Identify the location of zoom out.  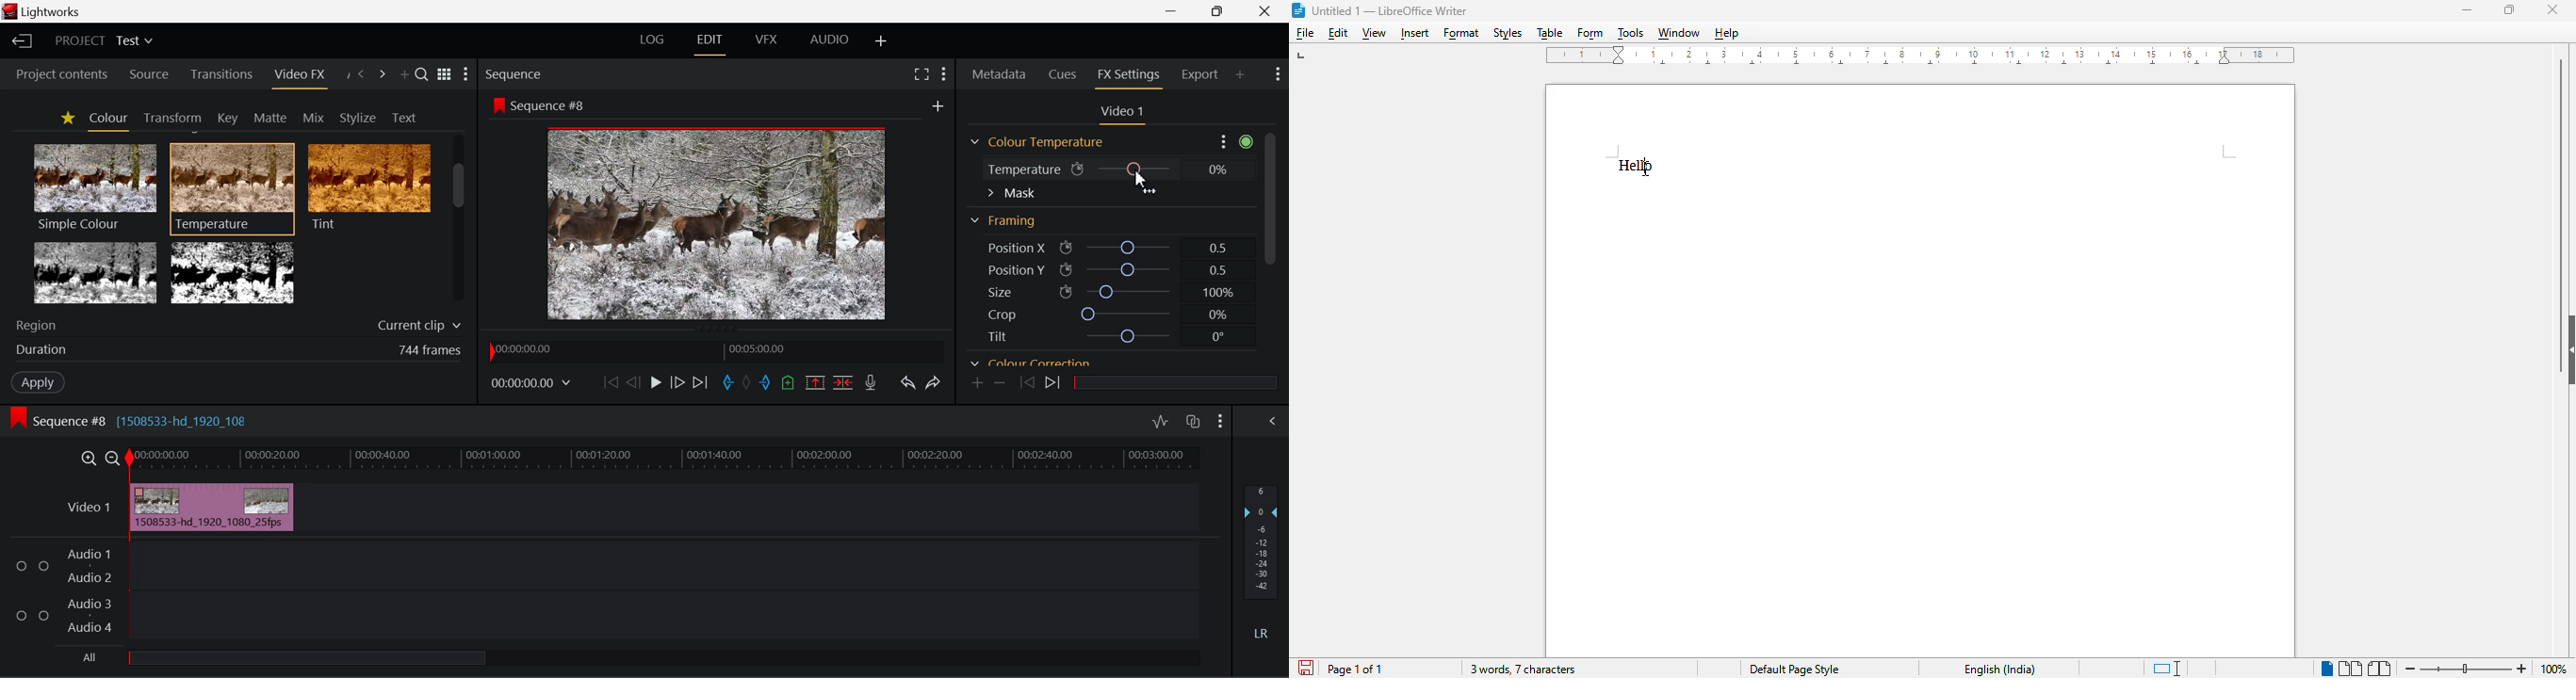
(2411, 669).